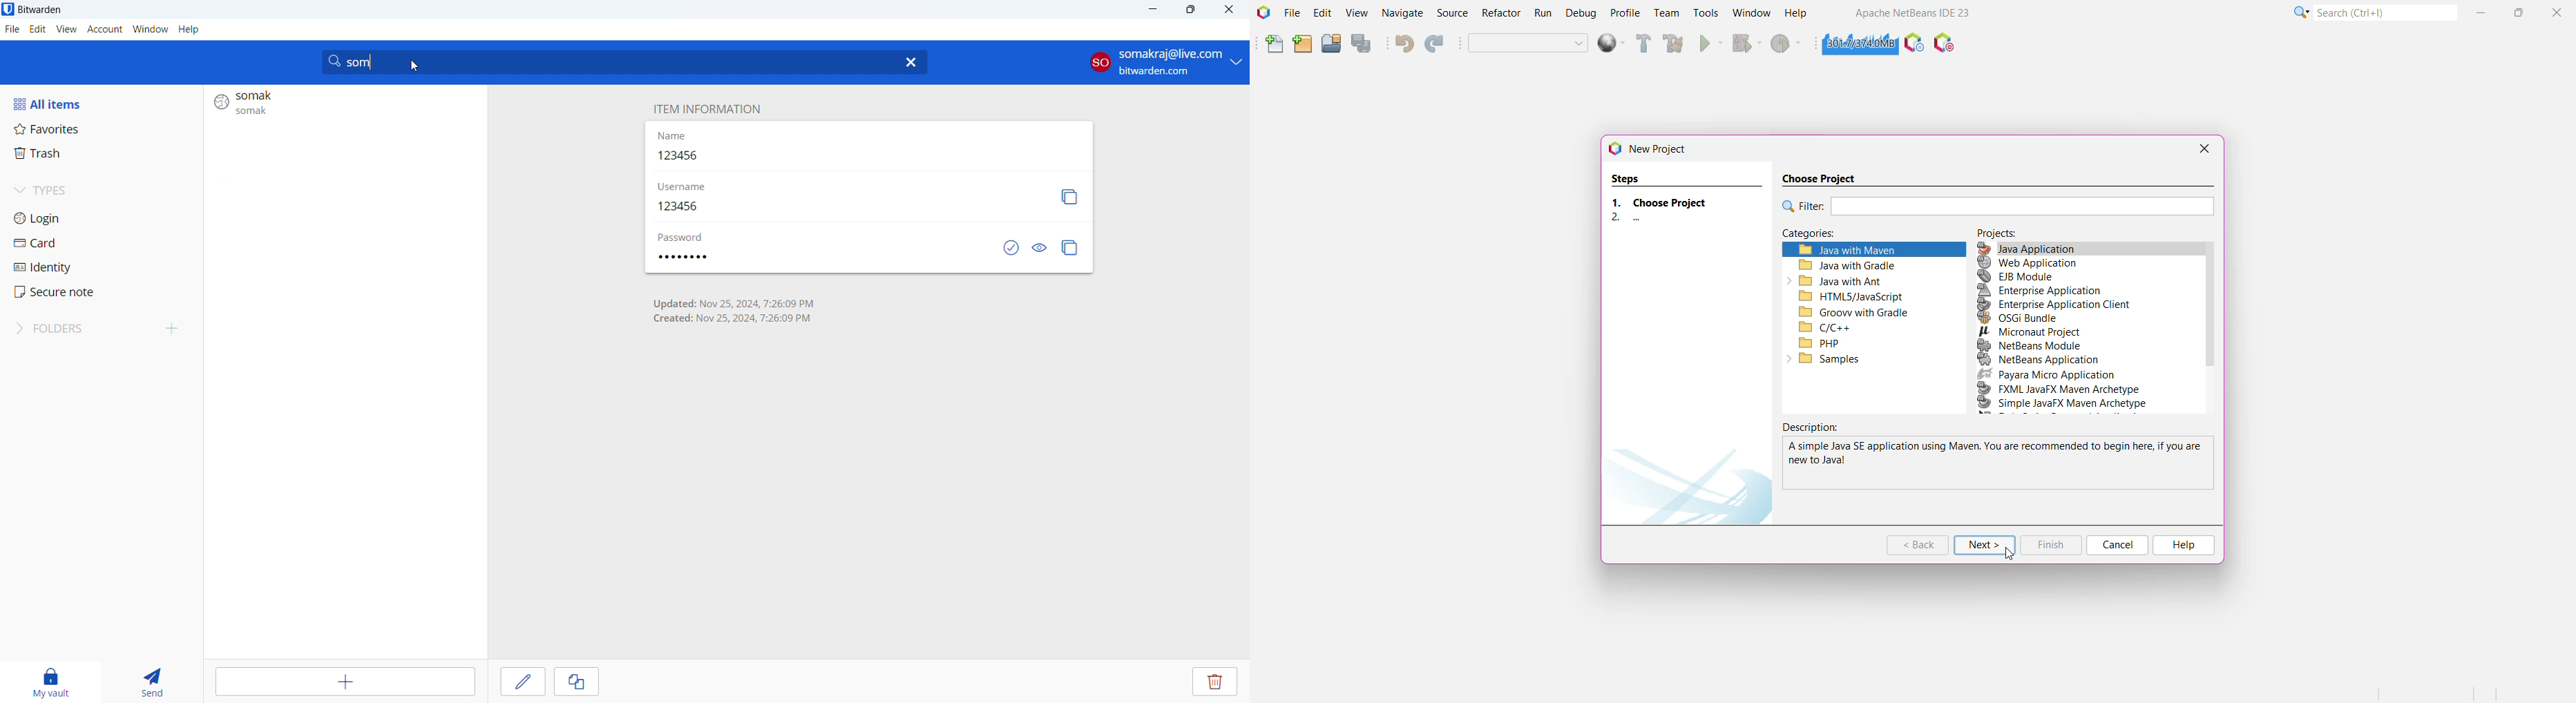 The image size is (2576, 728). What do you see at coordinates (1796, 14) in the screenshot?
I see `Help` at bounding box center [1796, 14].